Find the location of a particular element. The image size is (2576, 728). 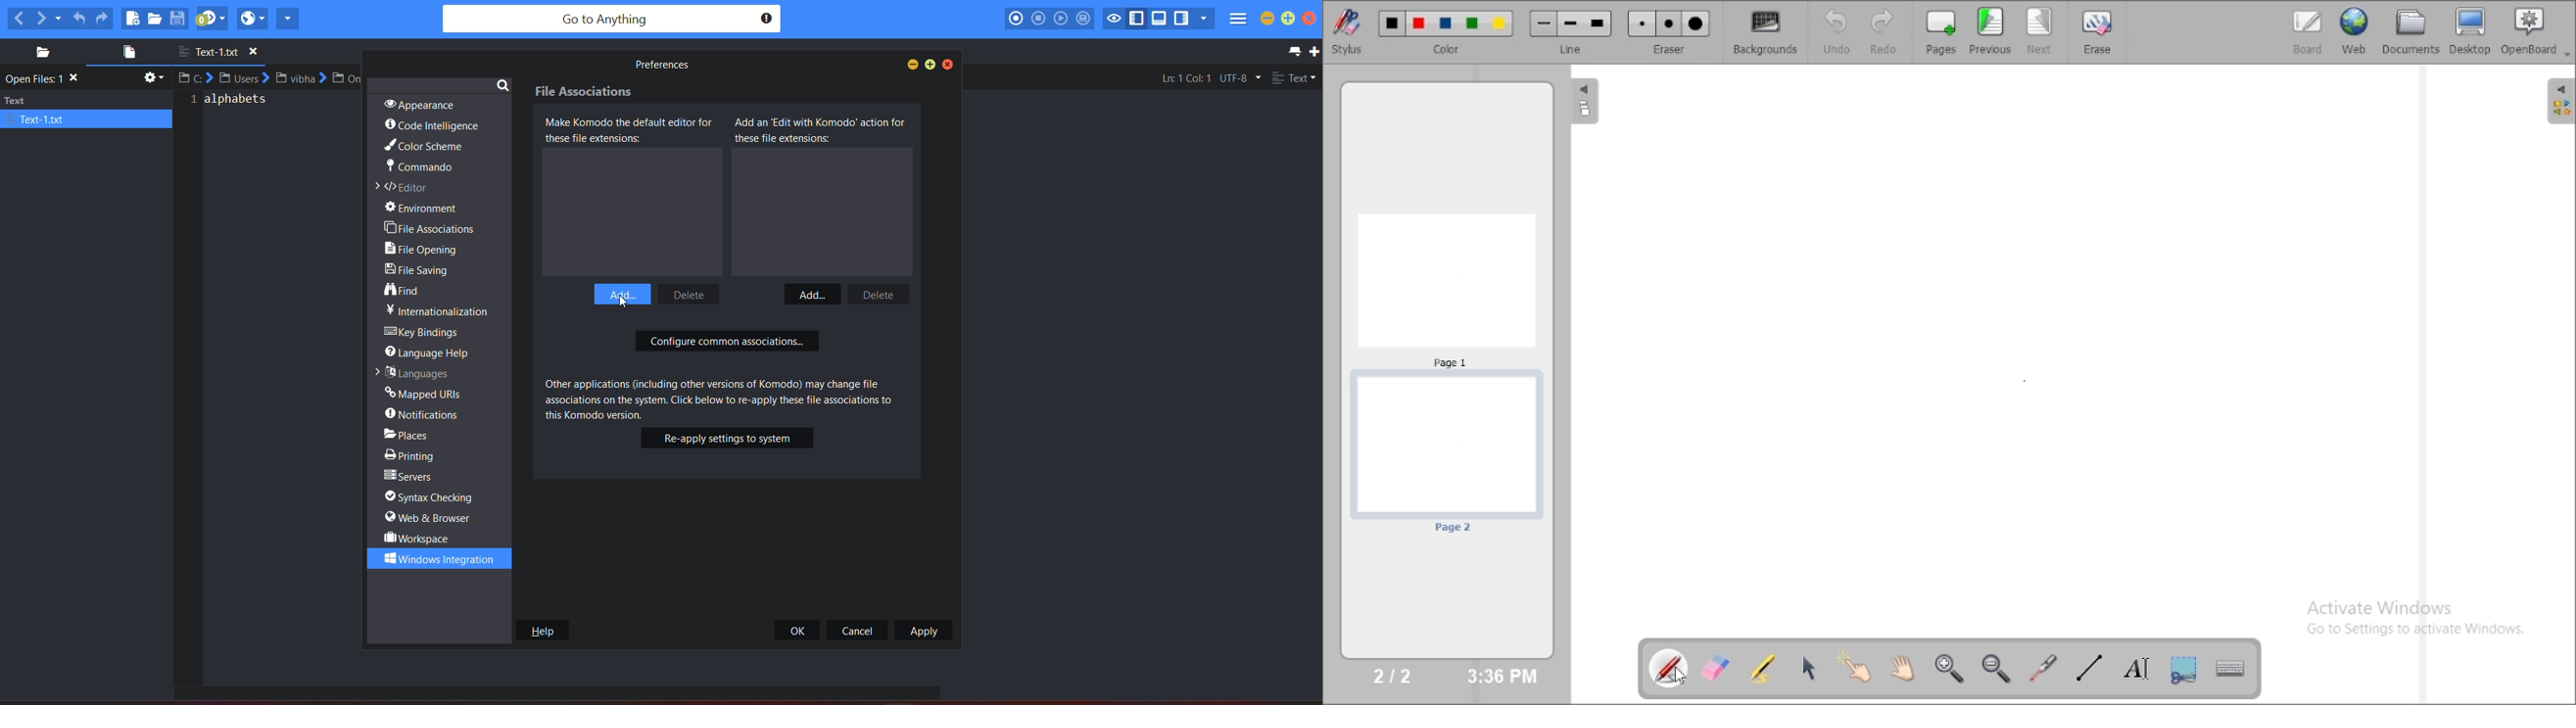

Color 1 is located at coordinates (1393, 24).